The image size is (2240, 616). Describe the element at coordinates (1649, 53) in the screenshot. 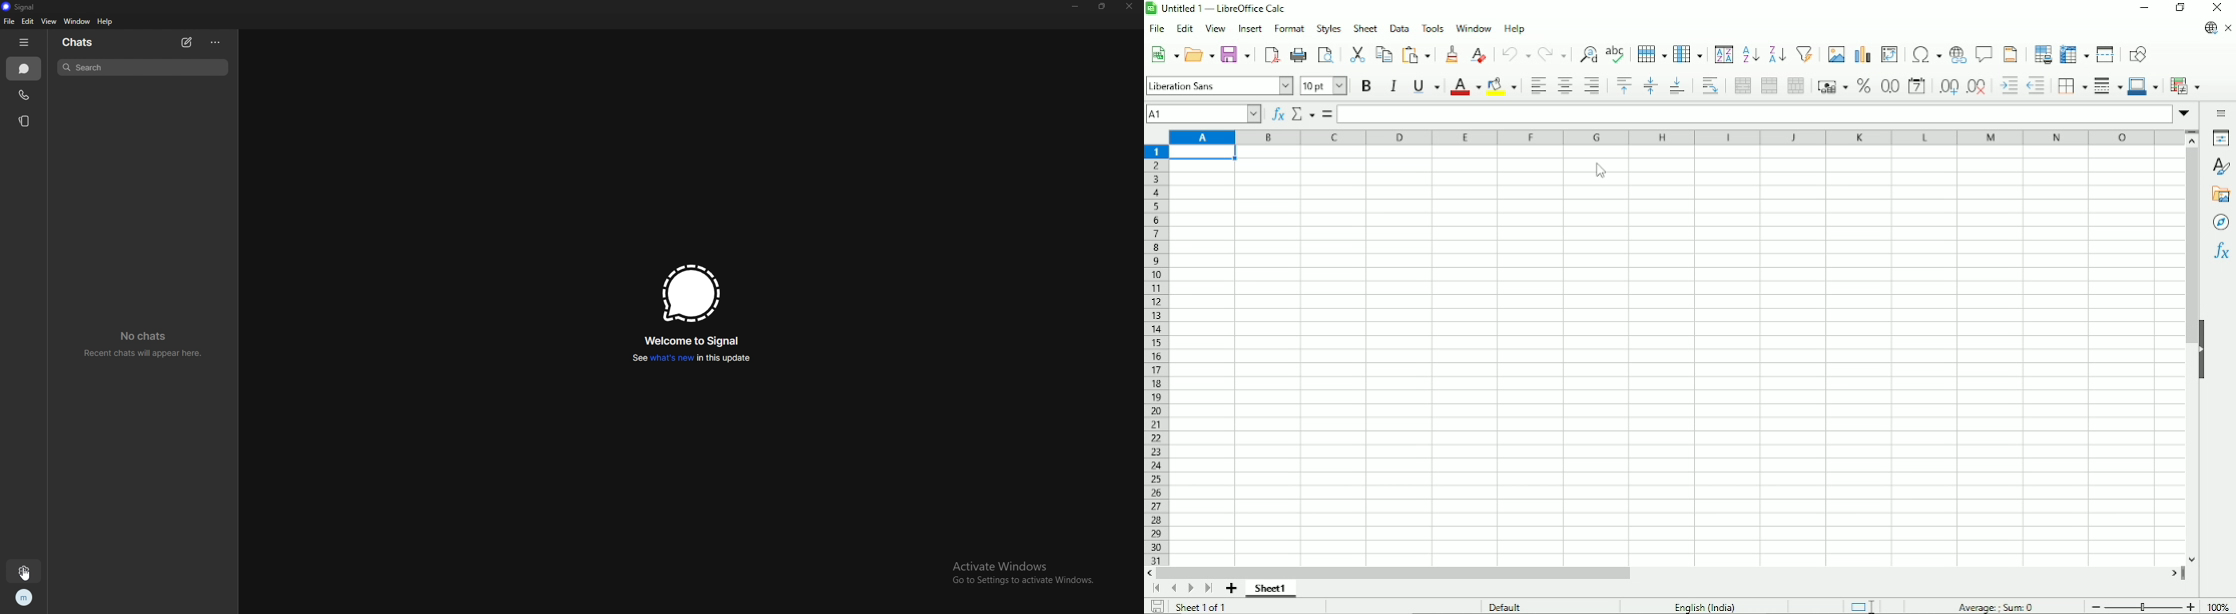

I see `Row` at that location.